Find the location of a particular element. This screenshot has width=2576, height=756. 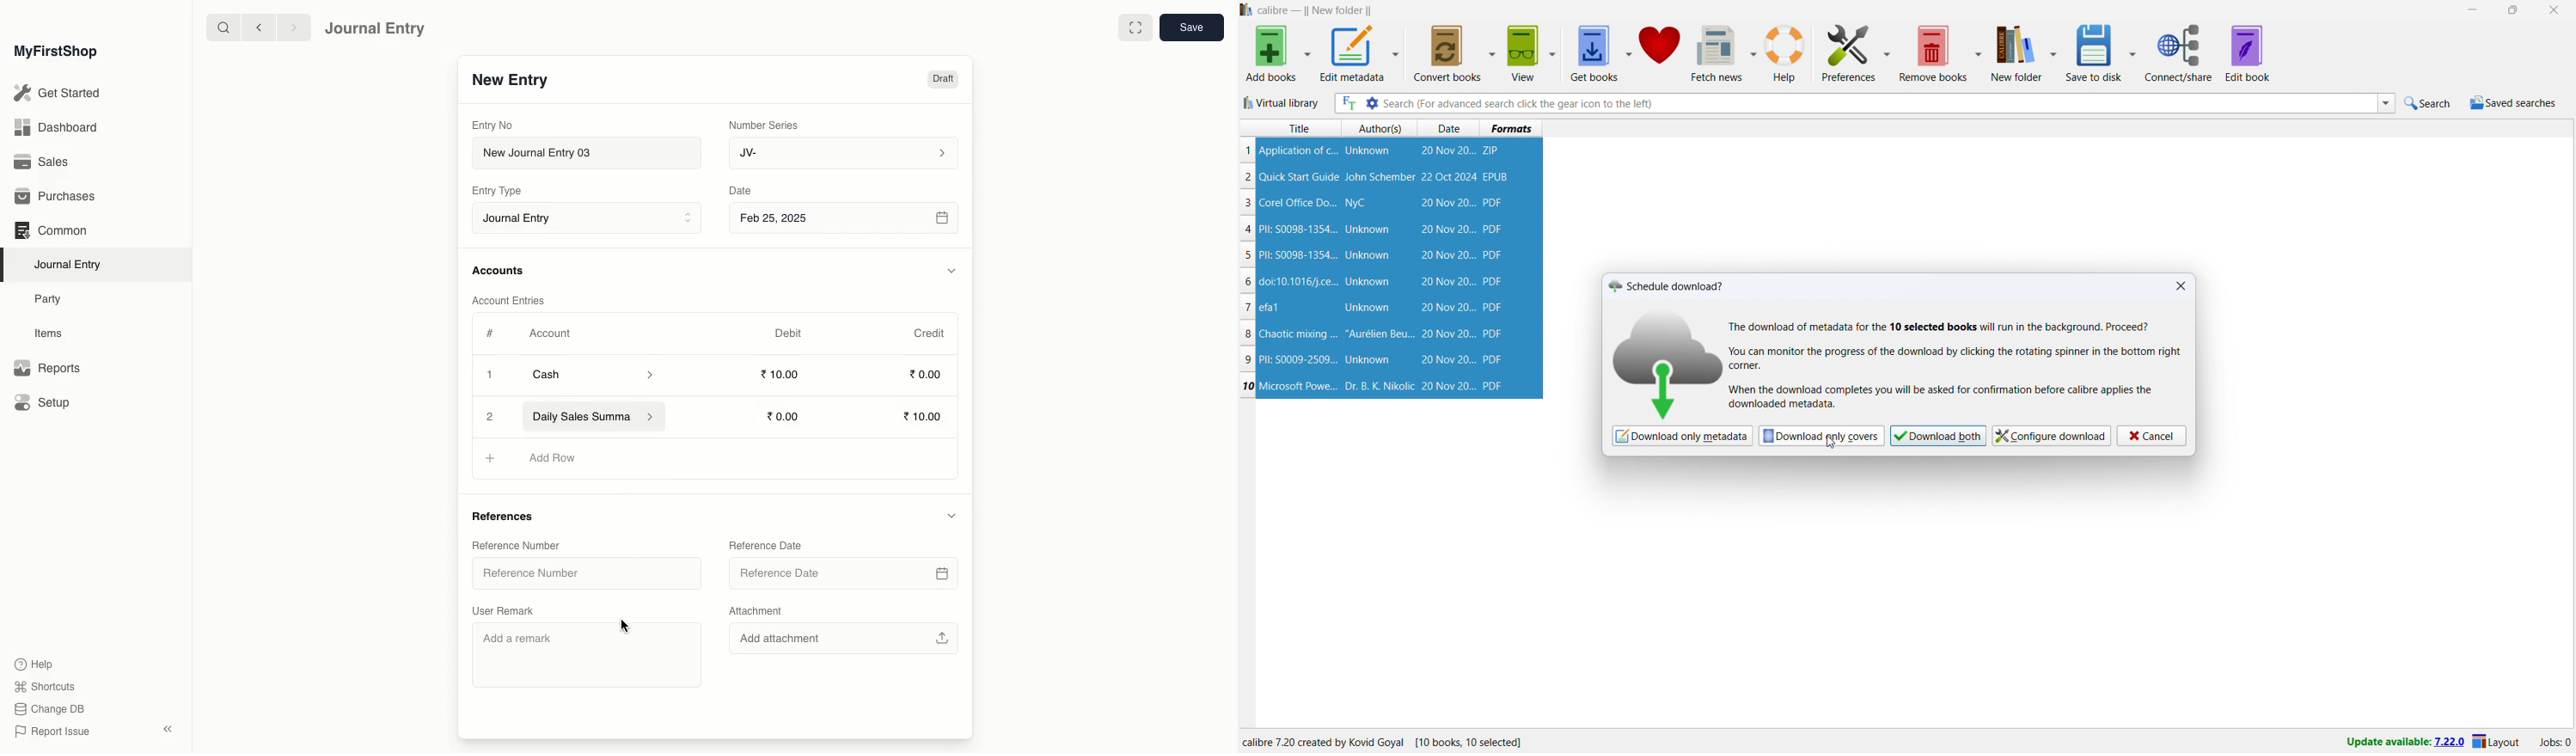

Debit is located at coordinates (788, 333).